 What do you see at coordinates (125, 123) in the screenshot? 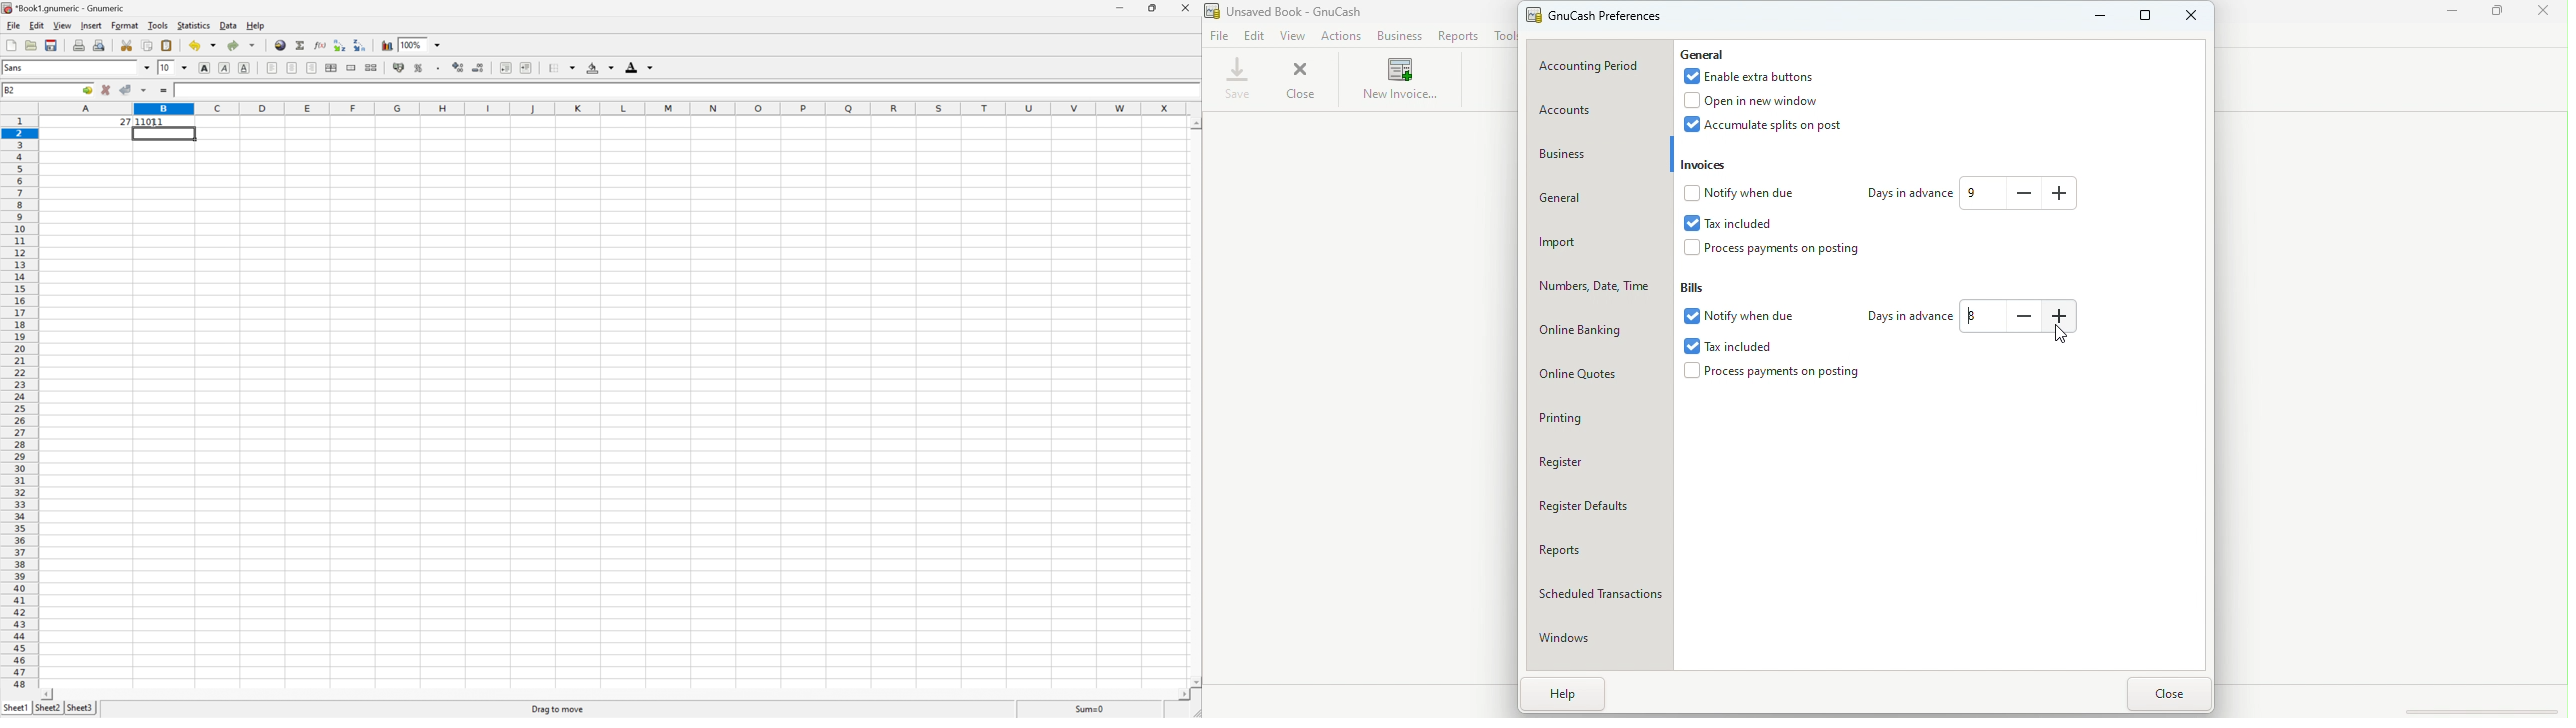
I see `27` at bounding box center [125, 123].